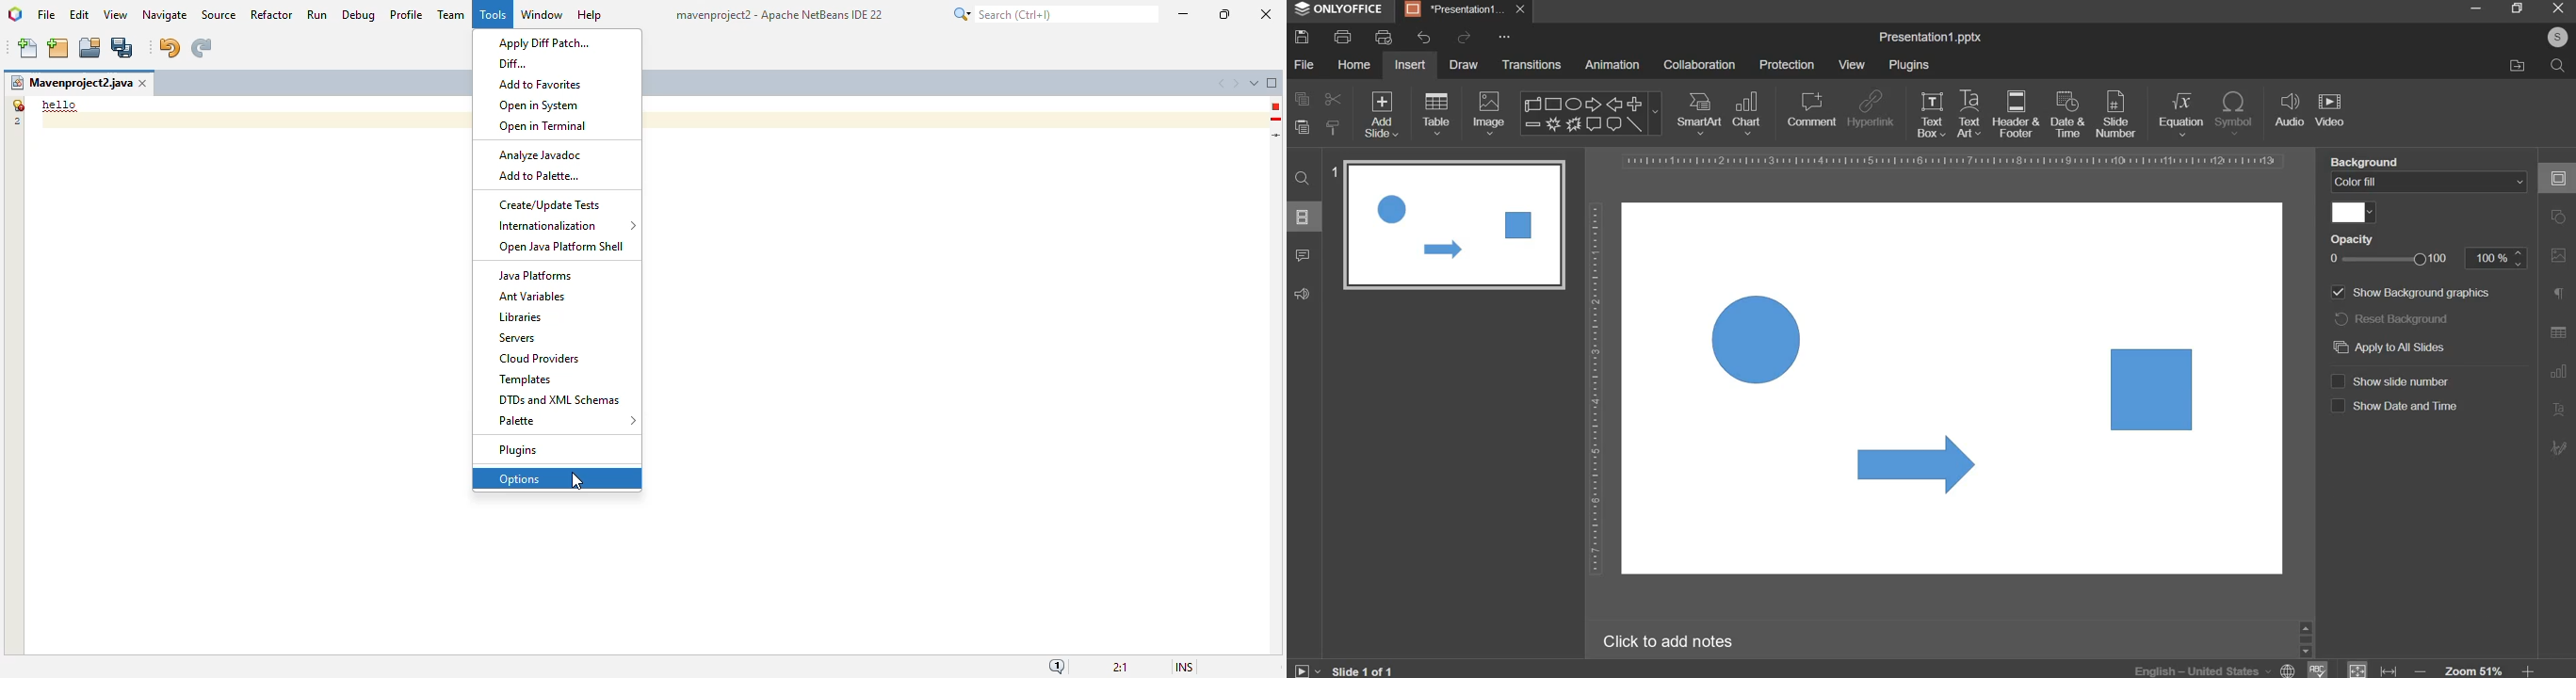 The width and height of the screenshot is (2576, 700). Describe the element at coordinates (2356, 239) in the screenshot. I see `Opacity` at that location.